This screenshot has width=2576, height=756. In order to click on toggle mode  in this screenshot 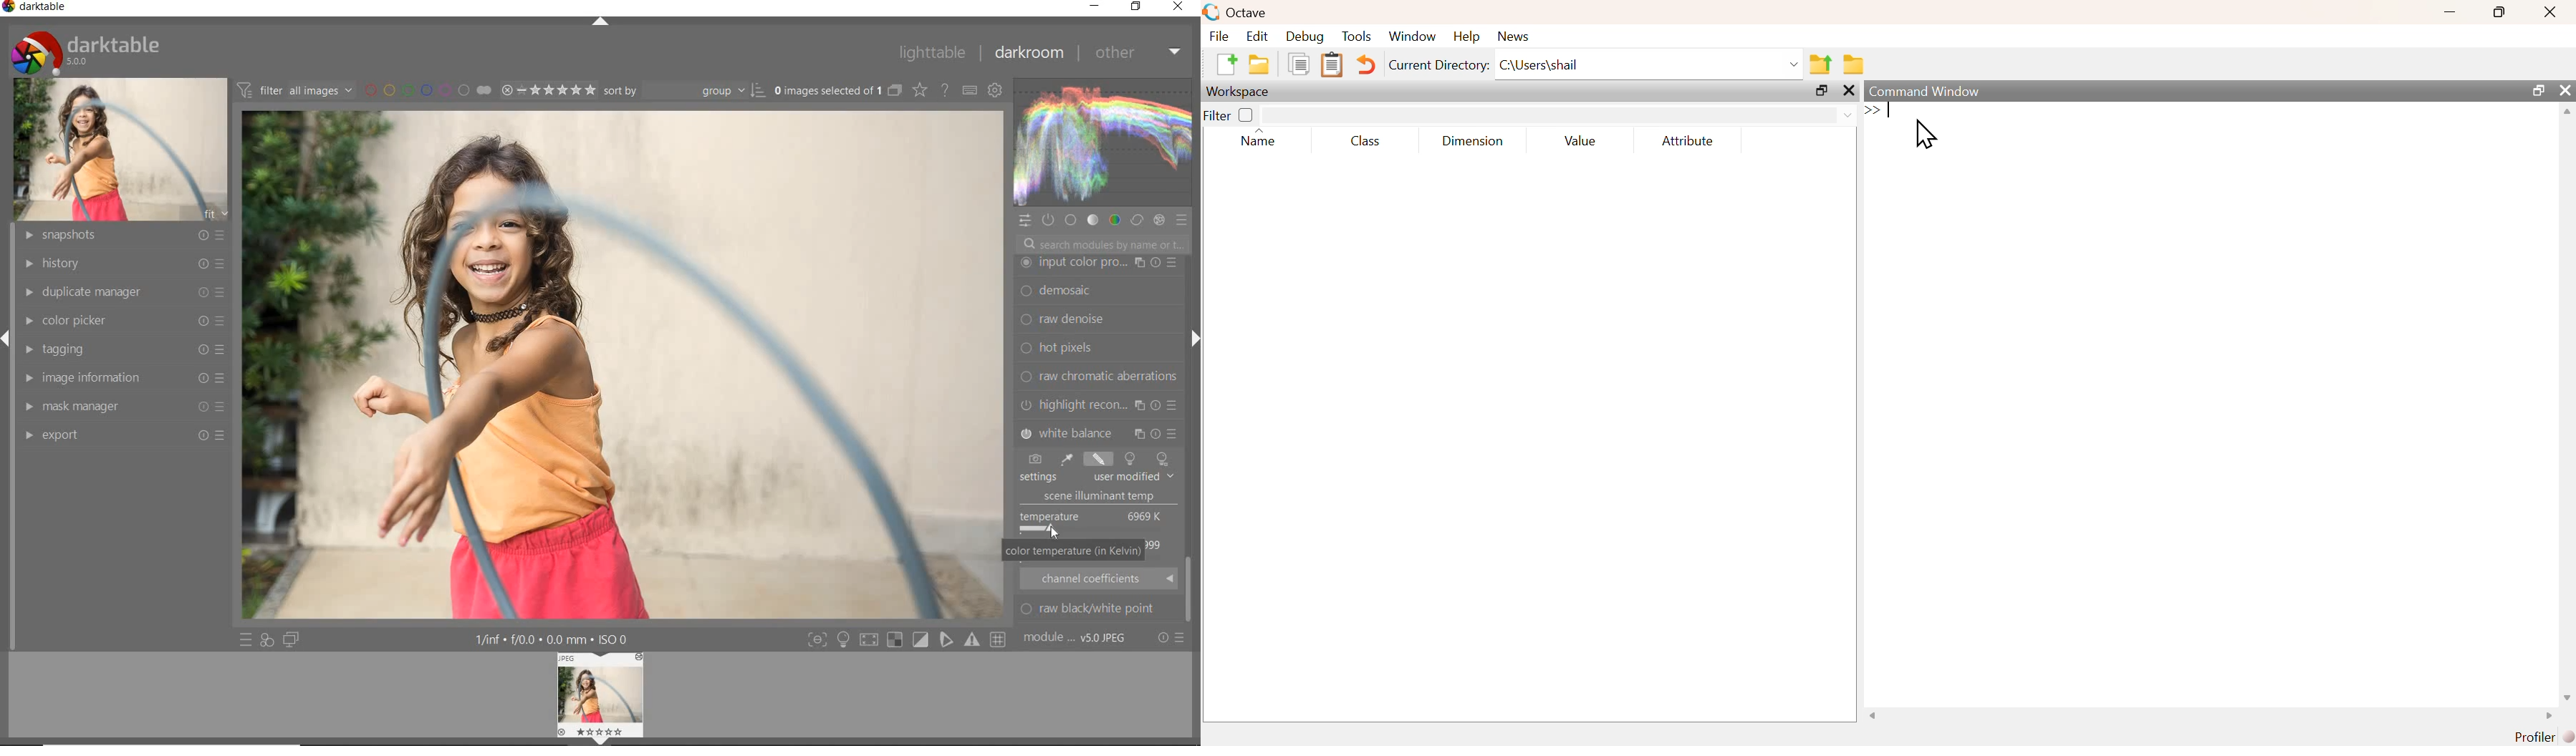, I will do `click(897, 641)`.